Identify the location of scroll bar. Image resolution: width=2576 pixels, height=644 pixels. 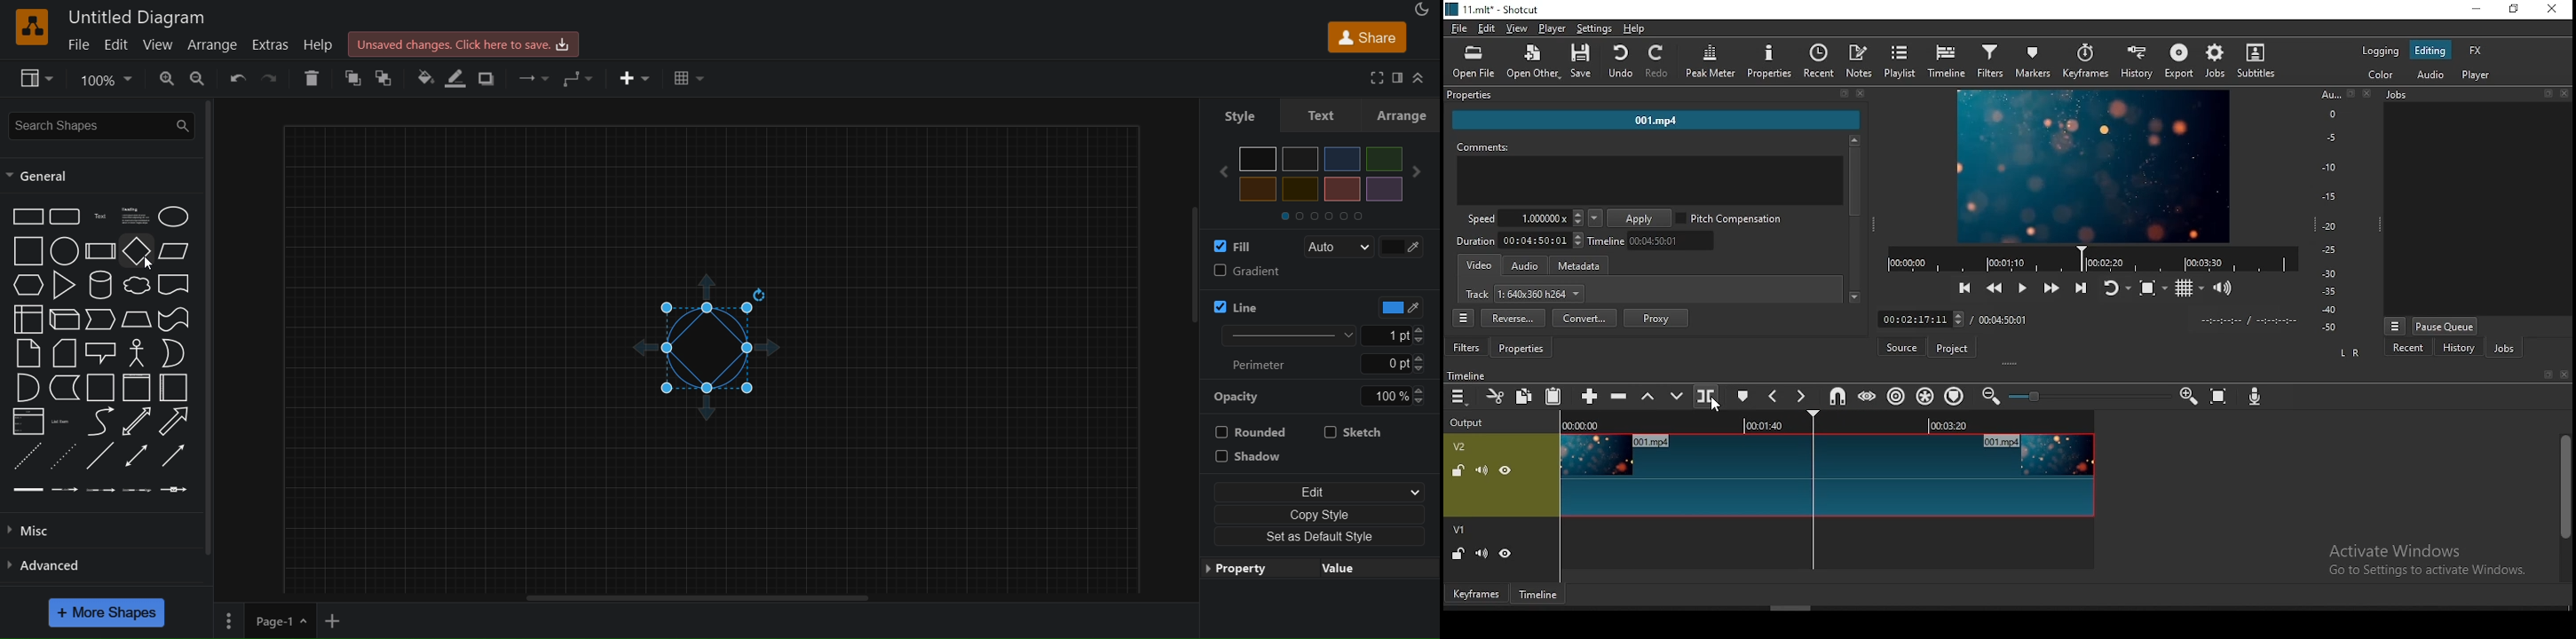
(2564, 506).